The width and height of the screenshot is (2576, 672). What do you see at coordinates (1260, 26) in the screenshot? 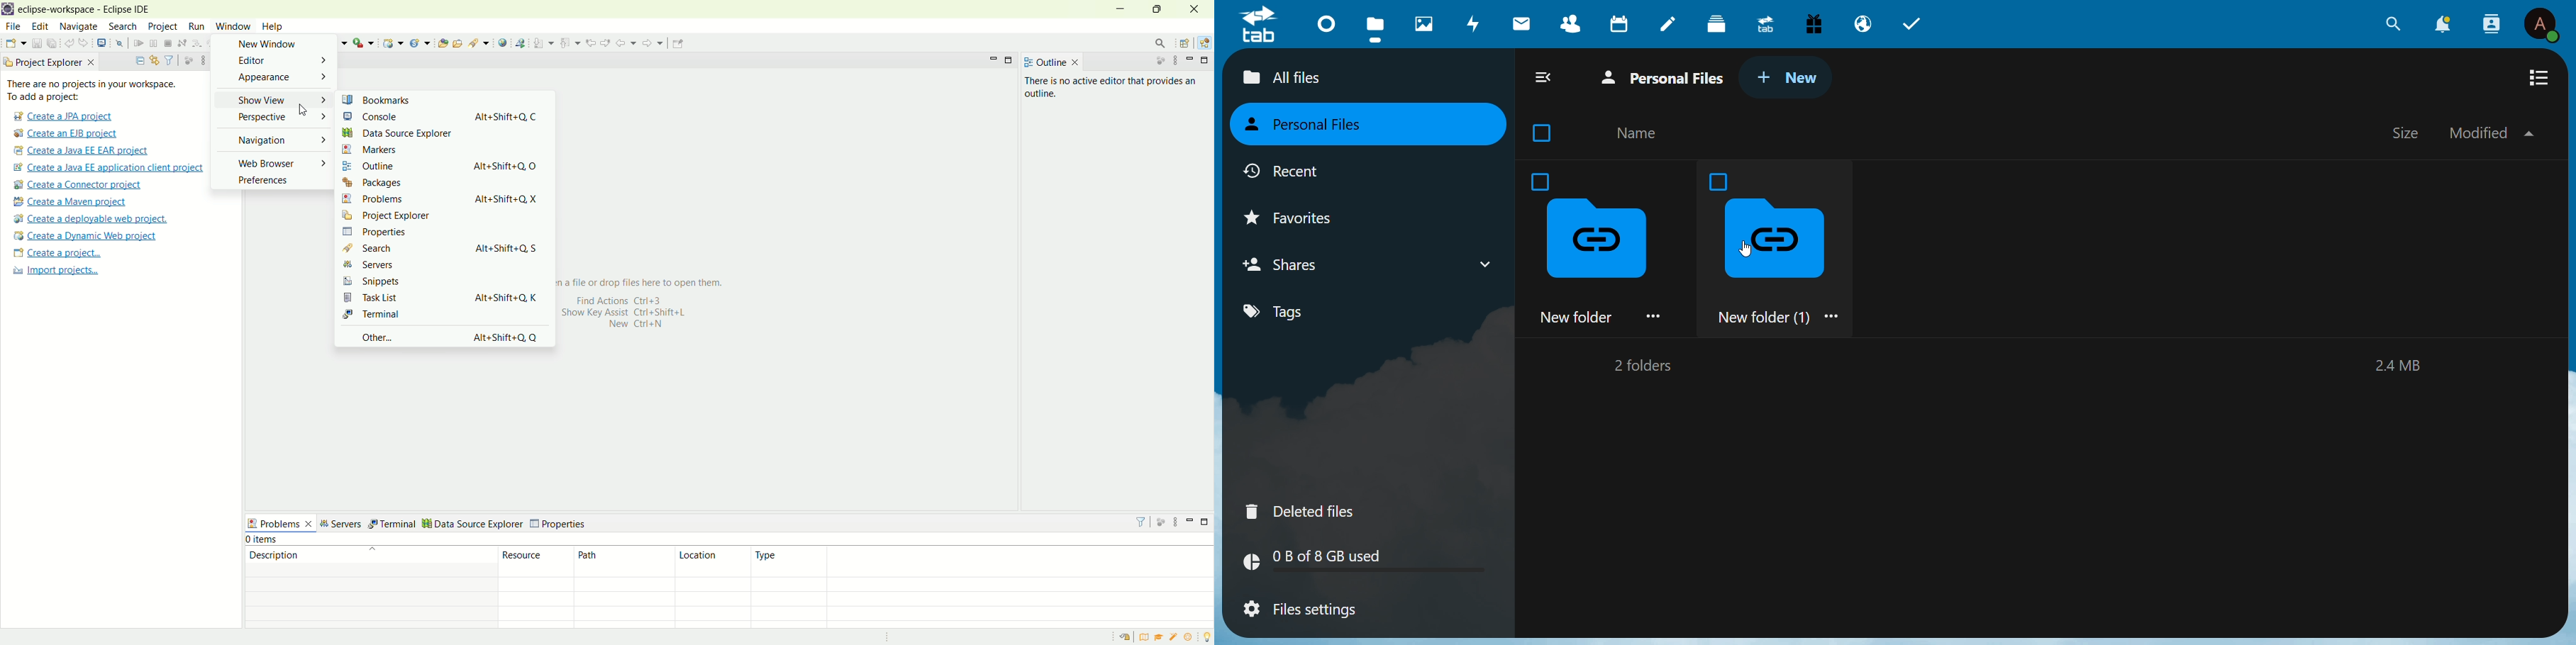
I see `logo` at bounding box center [1260, 26].